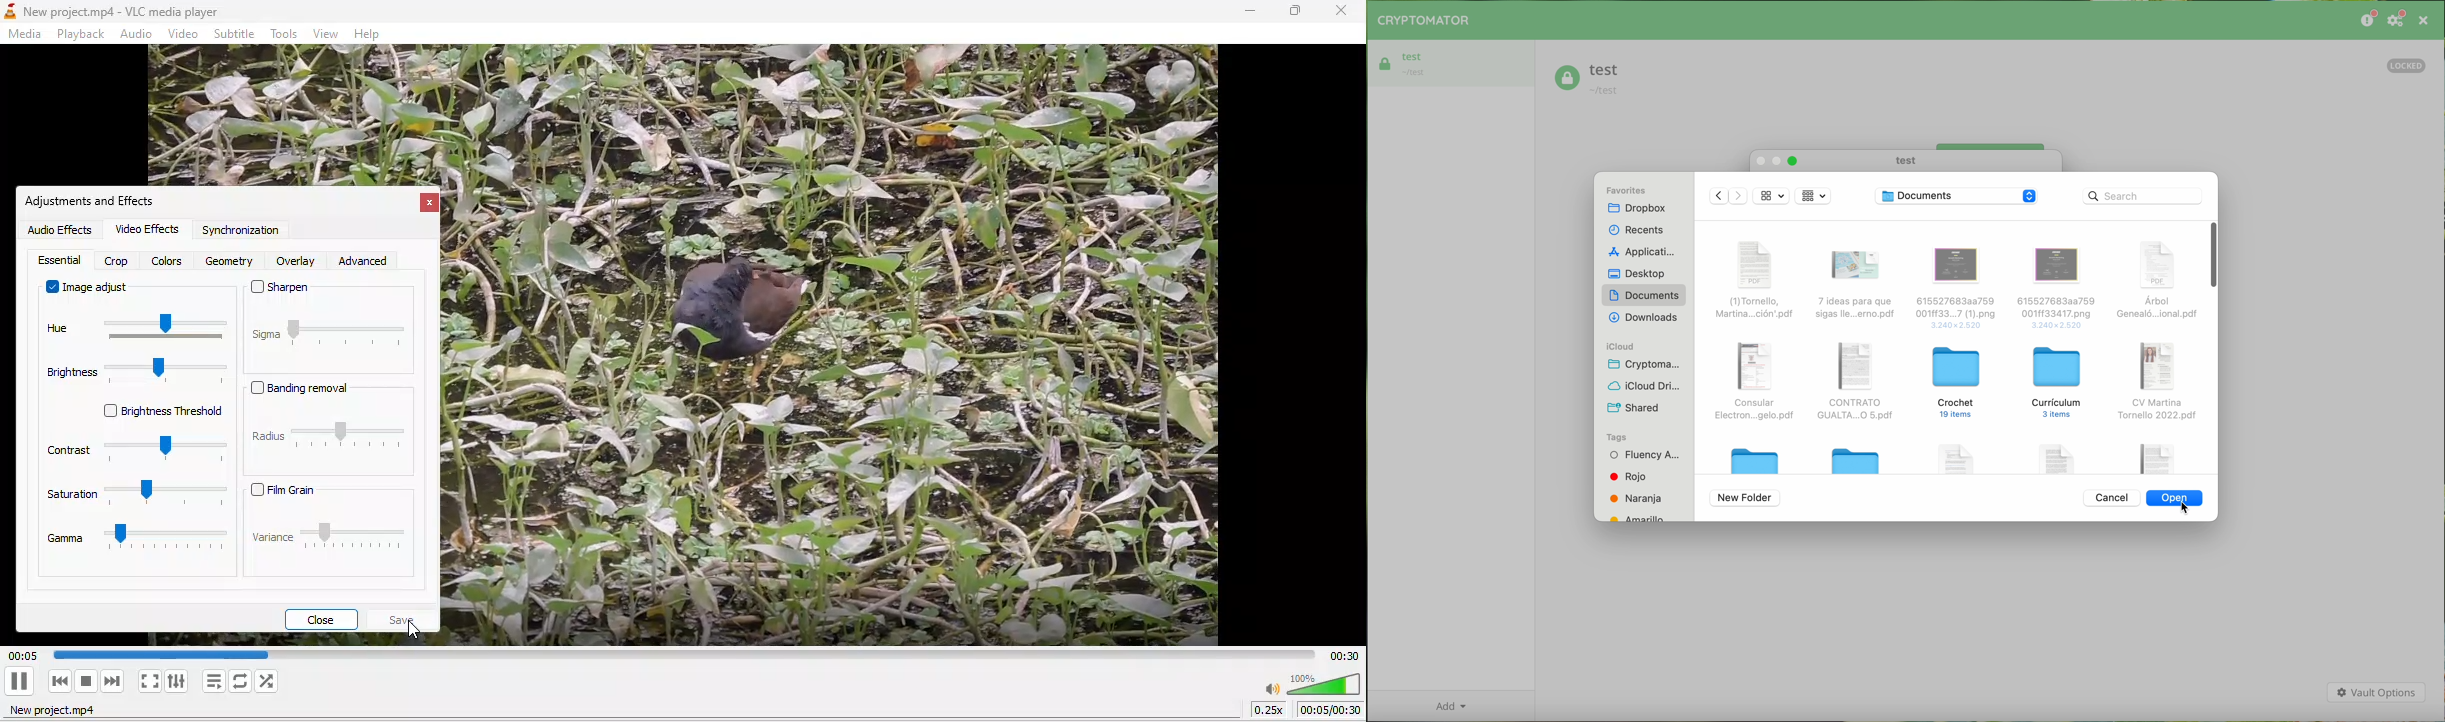  I want to click on select save, so click(403, 619).